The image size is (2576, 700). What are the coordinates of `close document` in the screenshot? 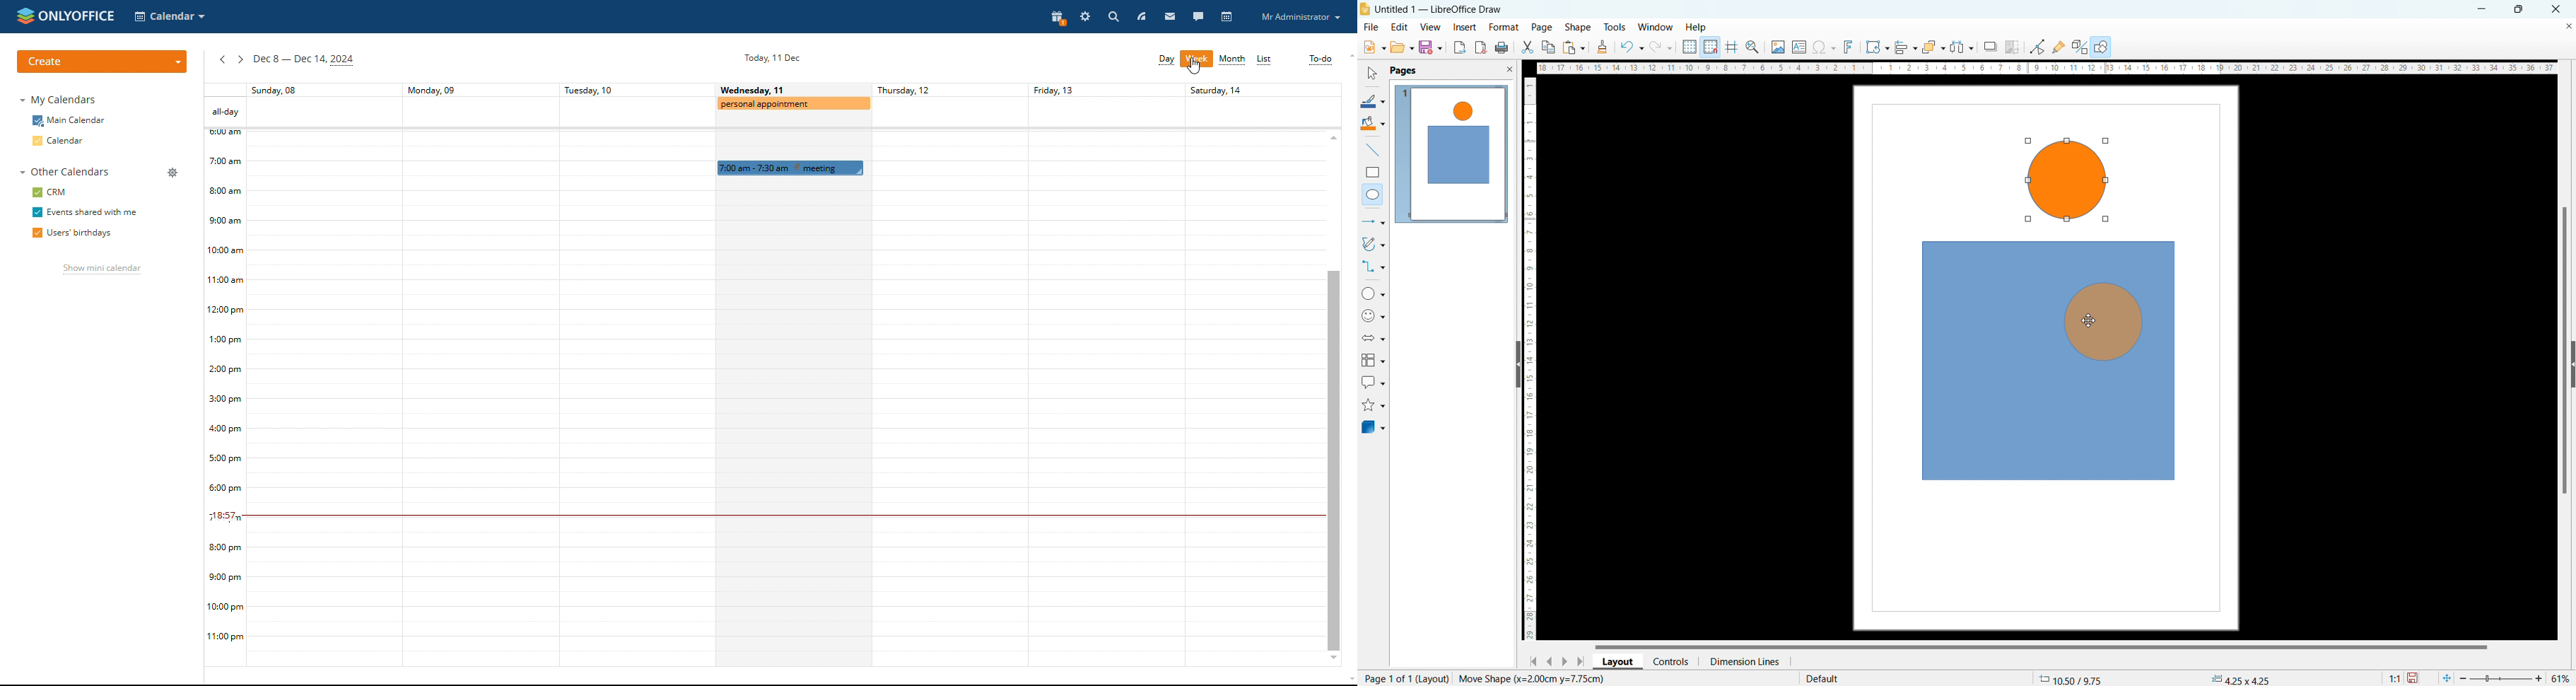 It's located at (2569, 25).